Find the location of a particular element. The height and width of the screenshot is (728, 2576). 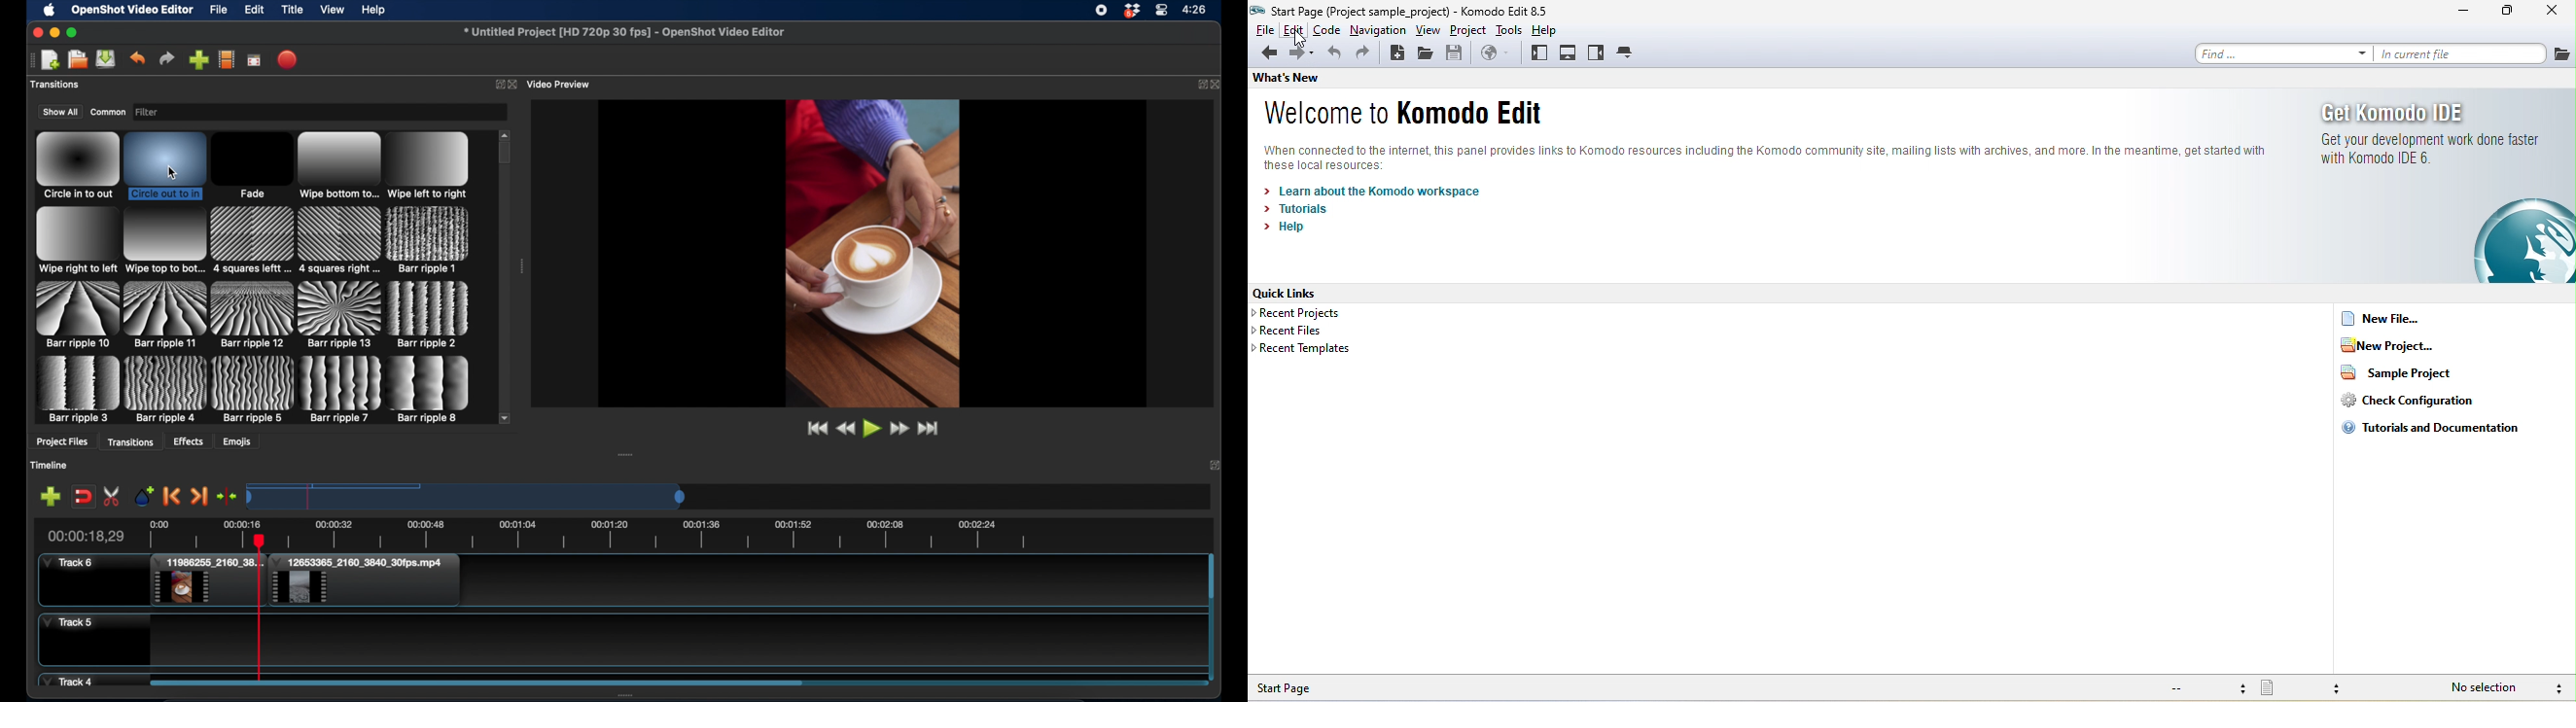

close is located at coordinates (1219, 84).